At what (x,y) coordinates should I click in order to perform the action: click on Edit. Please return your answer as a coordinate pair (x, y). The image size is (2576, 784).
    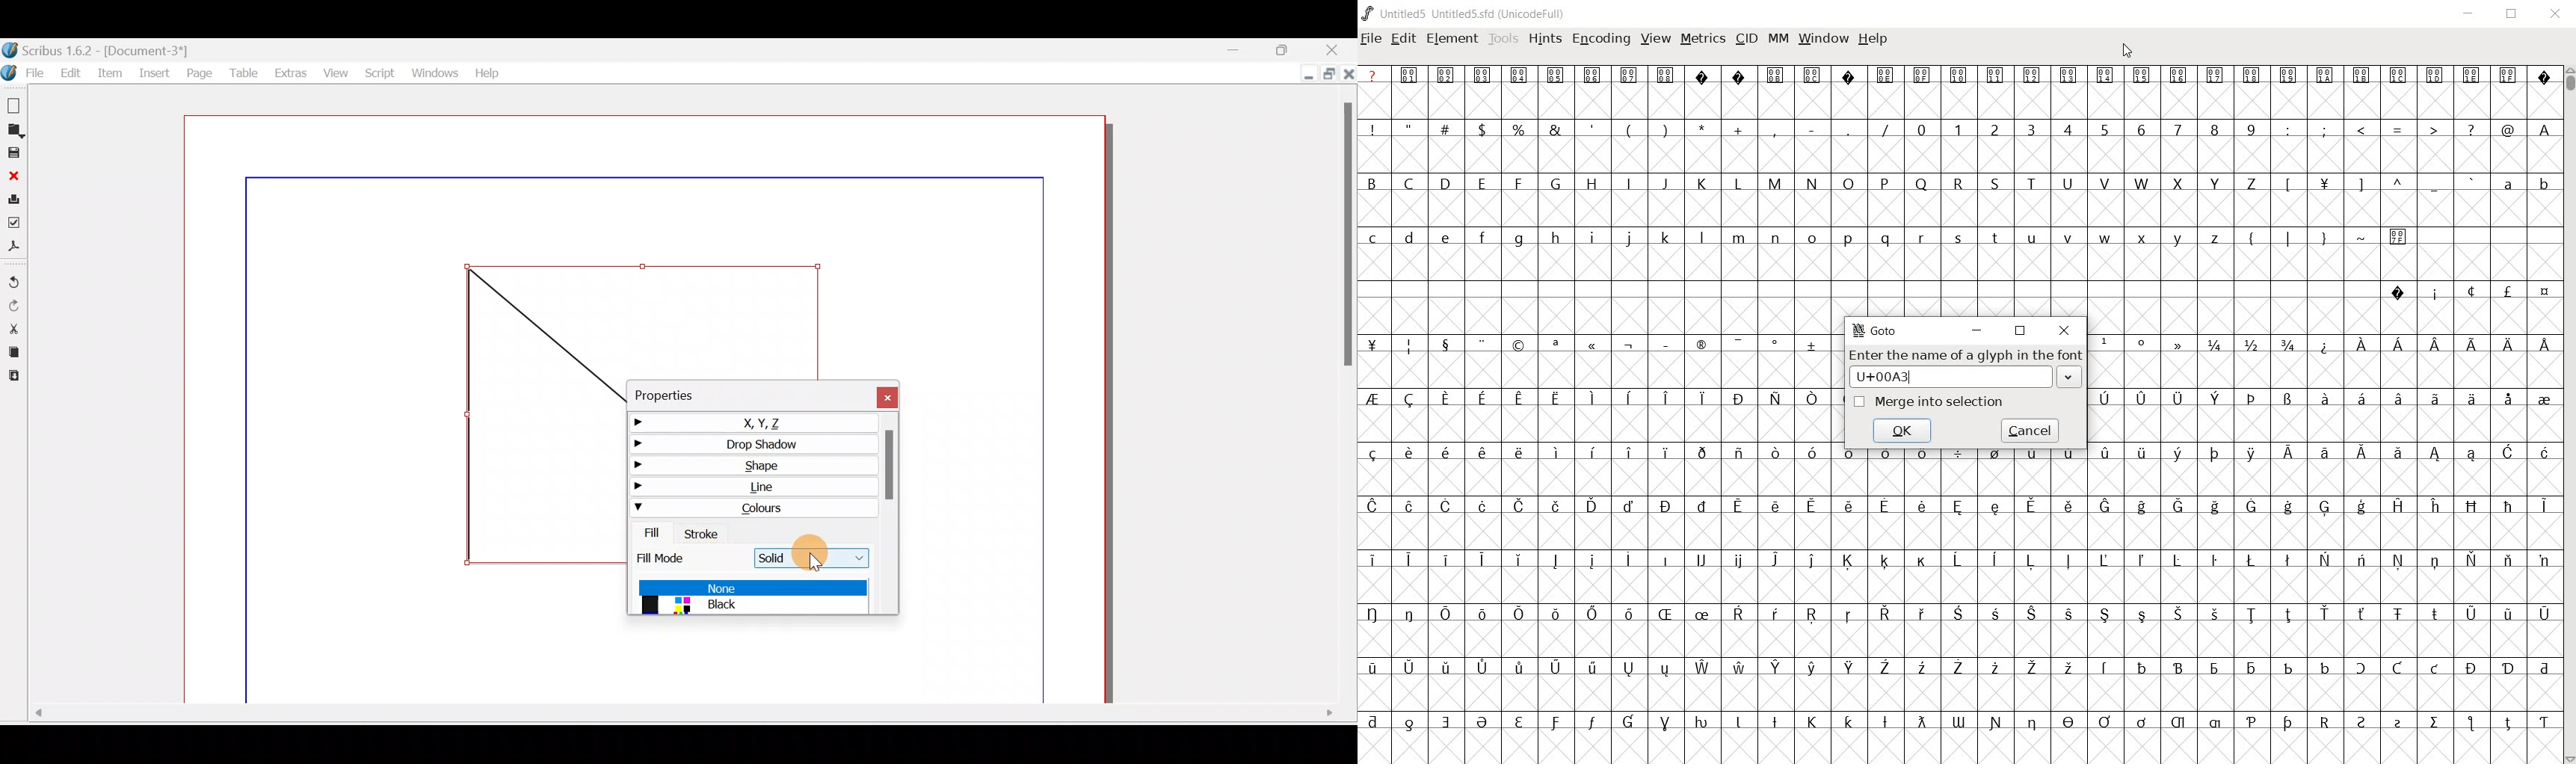
    Looking at the image, I should click on (69, 71).